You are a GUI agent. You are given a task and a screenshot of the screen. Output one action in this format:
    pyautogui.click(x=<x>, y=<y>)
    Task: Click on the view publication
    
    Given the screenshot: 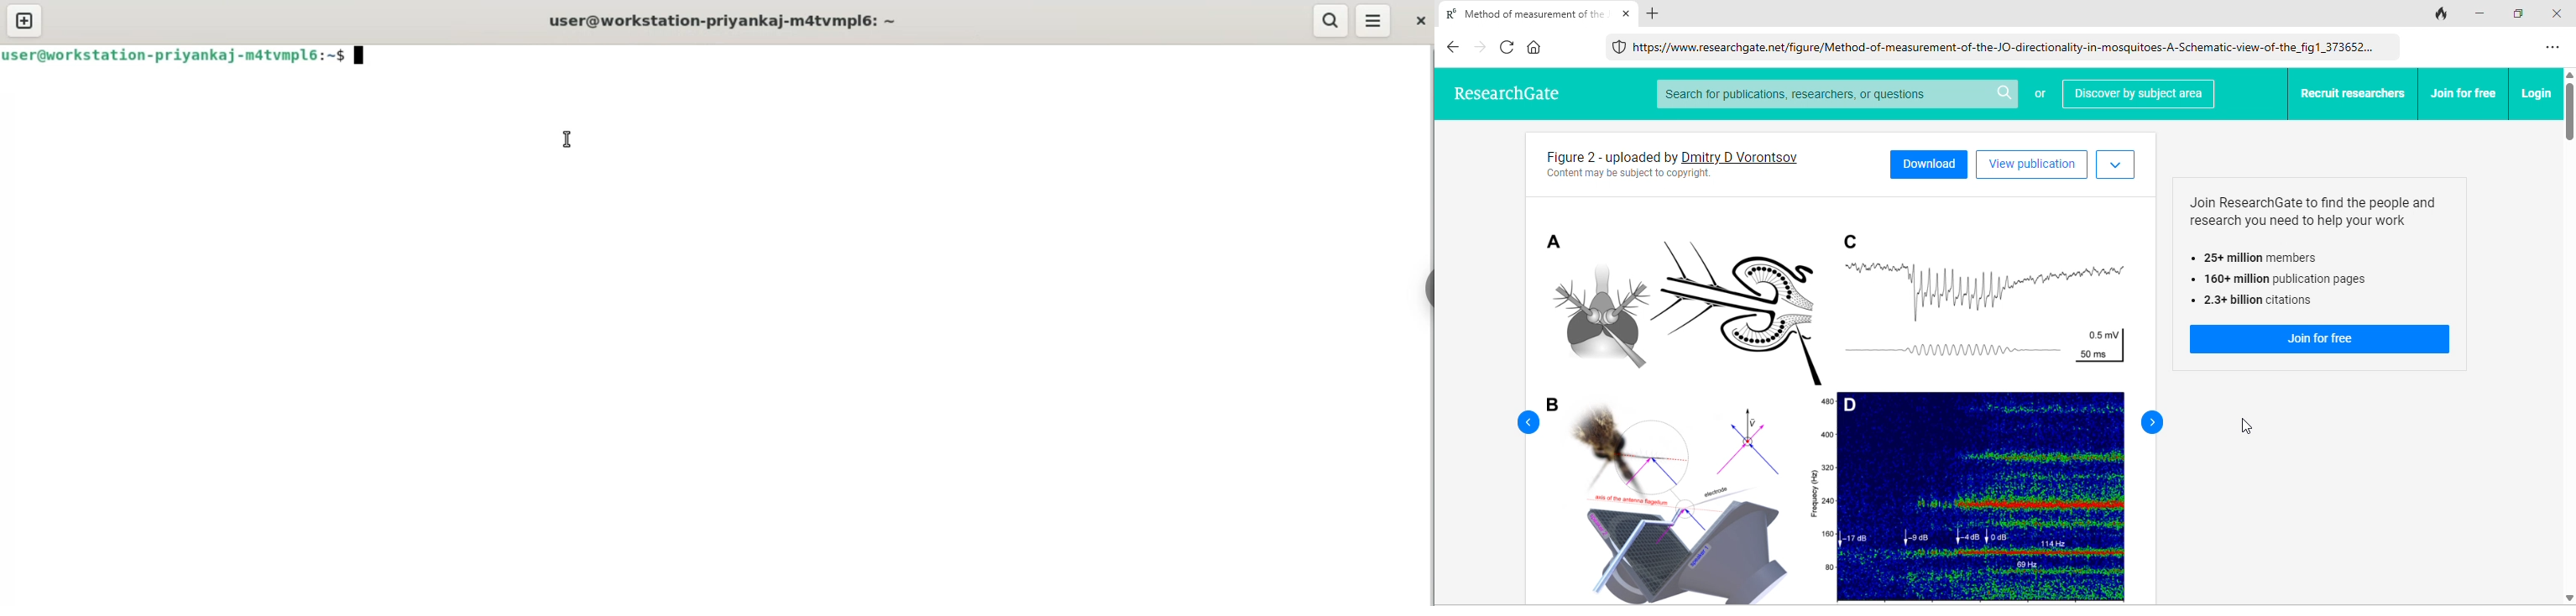 What is the action you would take?
    pyautogui.click(x=2032, y=164)
    